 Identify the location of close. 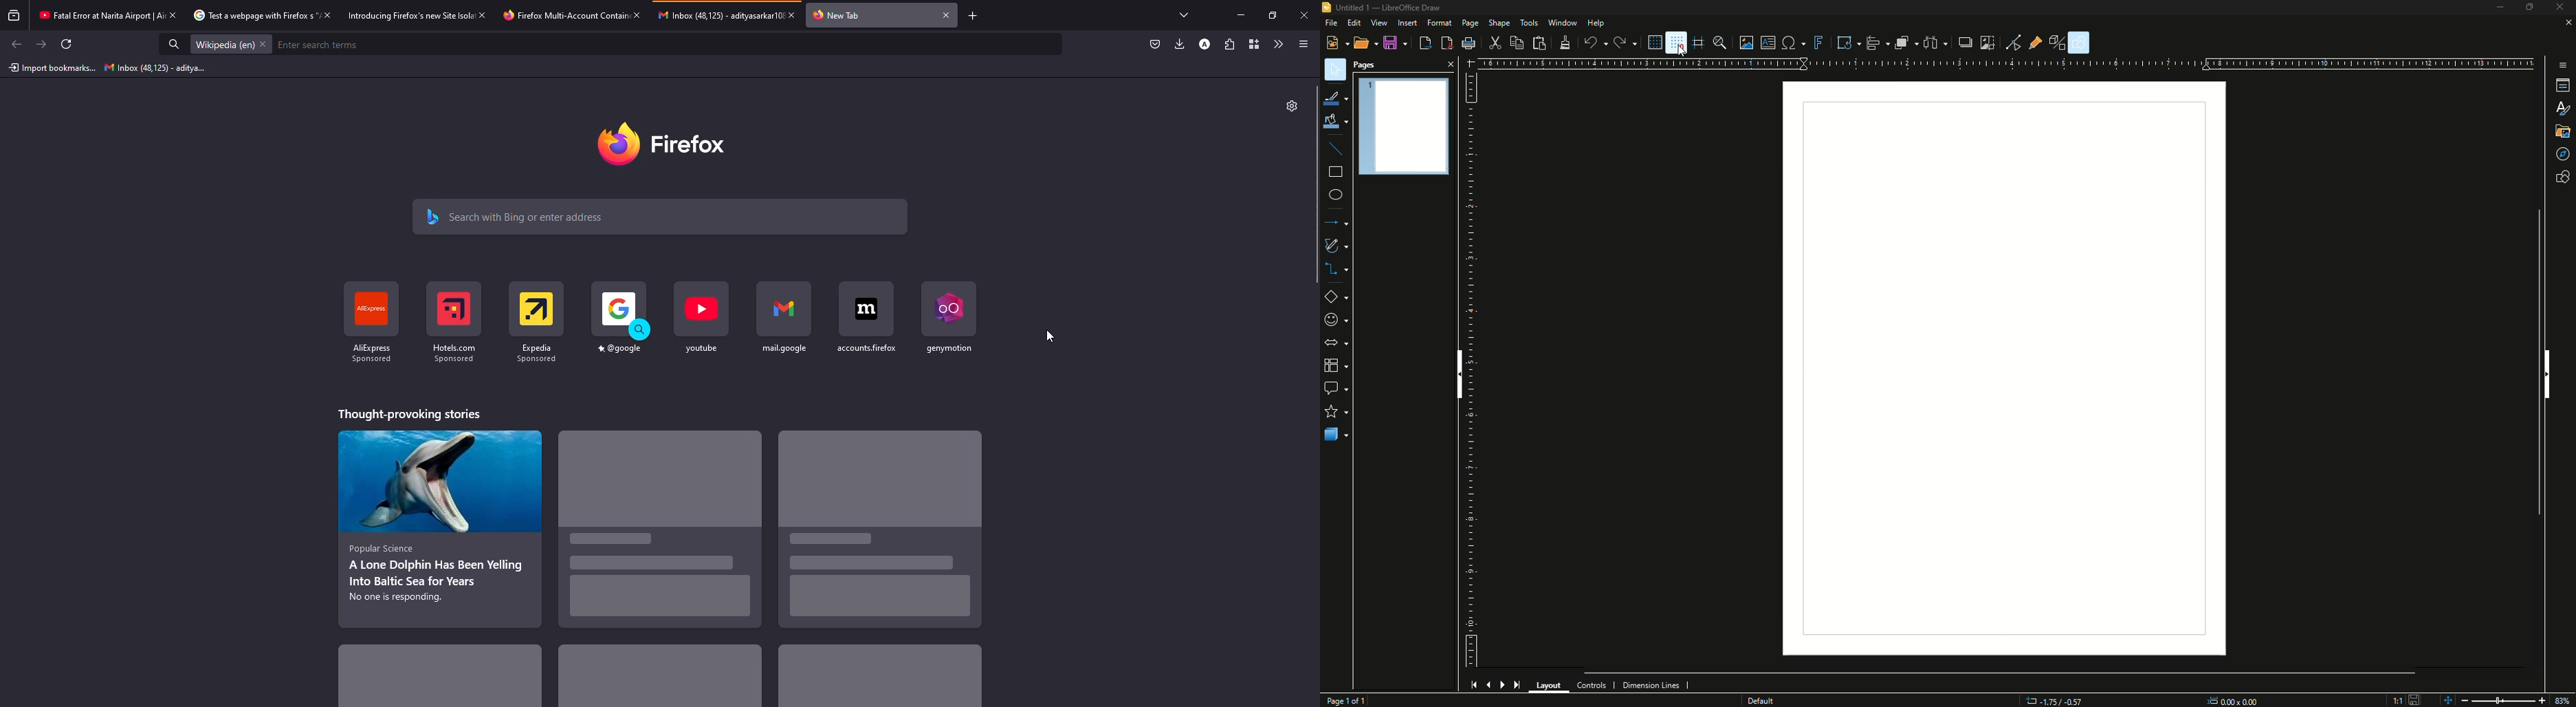
(330, 15).